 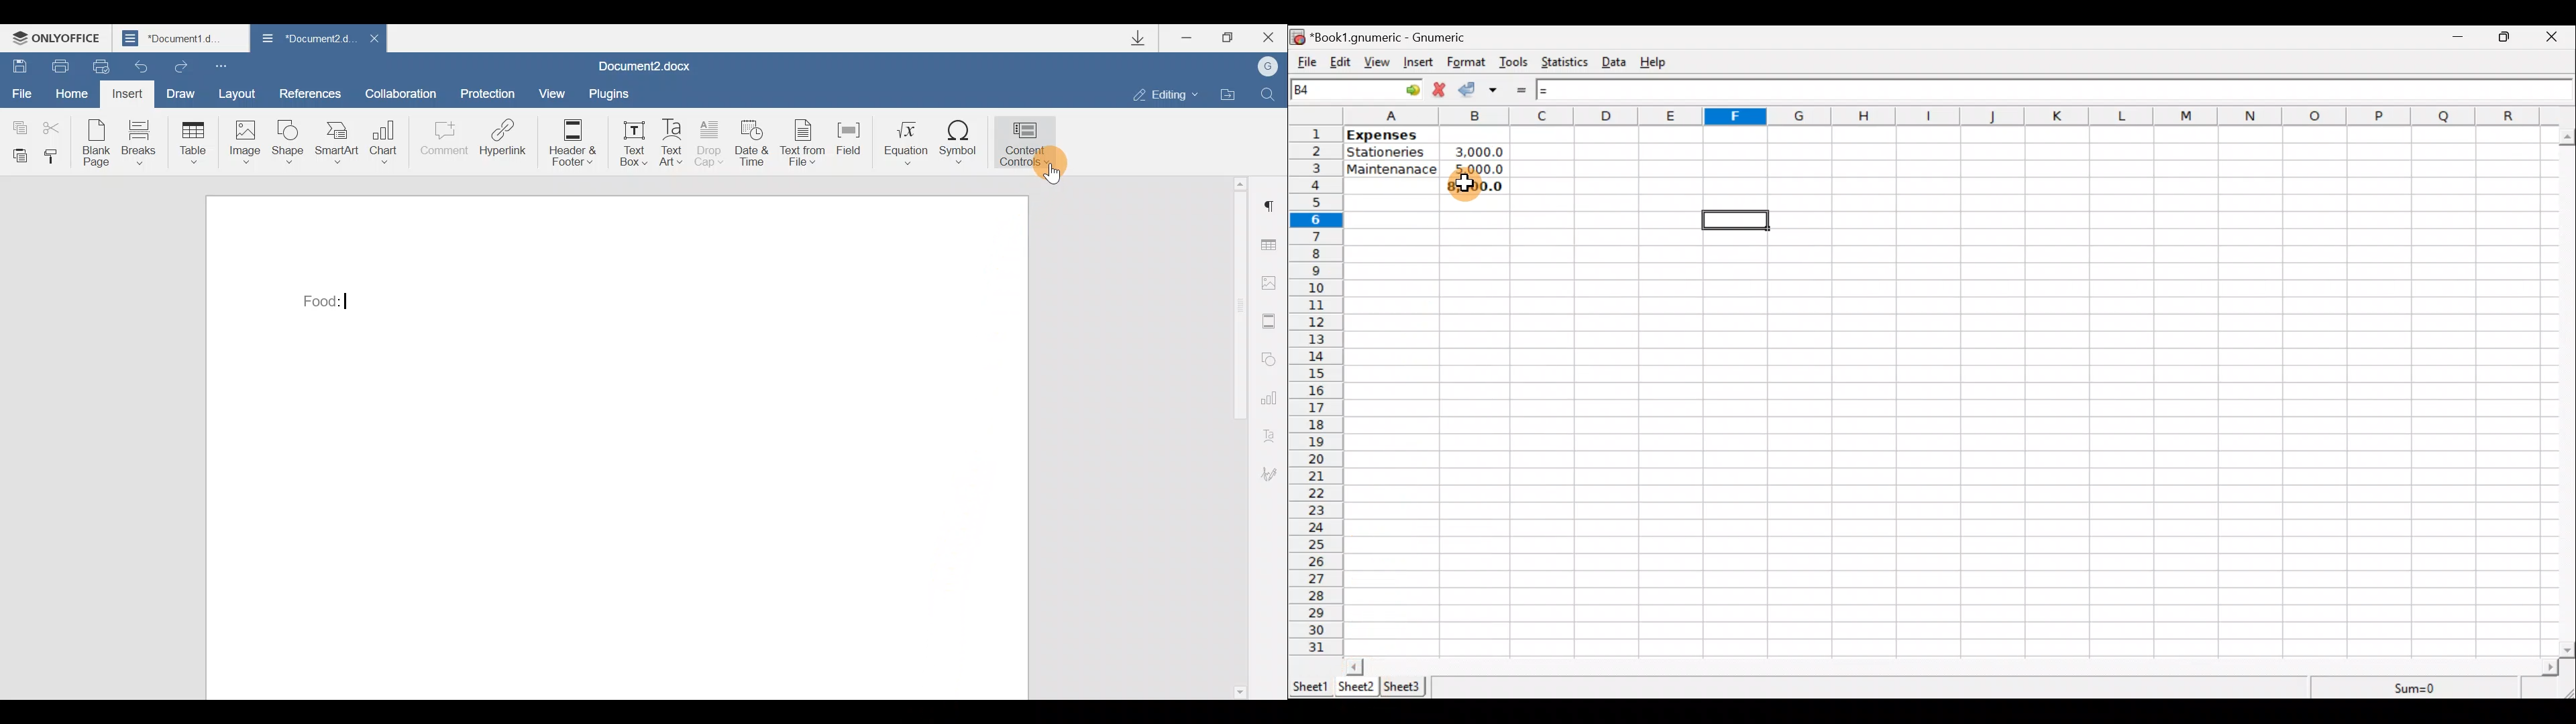 What do you see at coordinates (1143, 38) in the screenshot?
I see `Downloads` at bounding box center [1143, 38].